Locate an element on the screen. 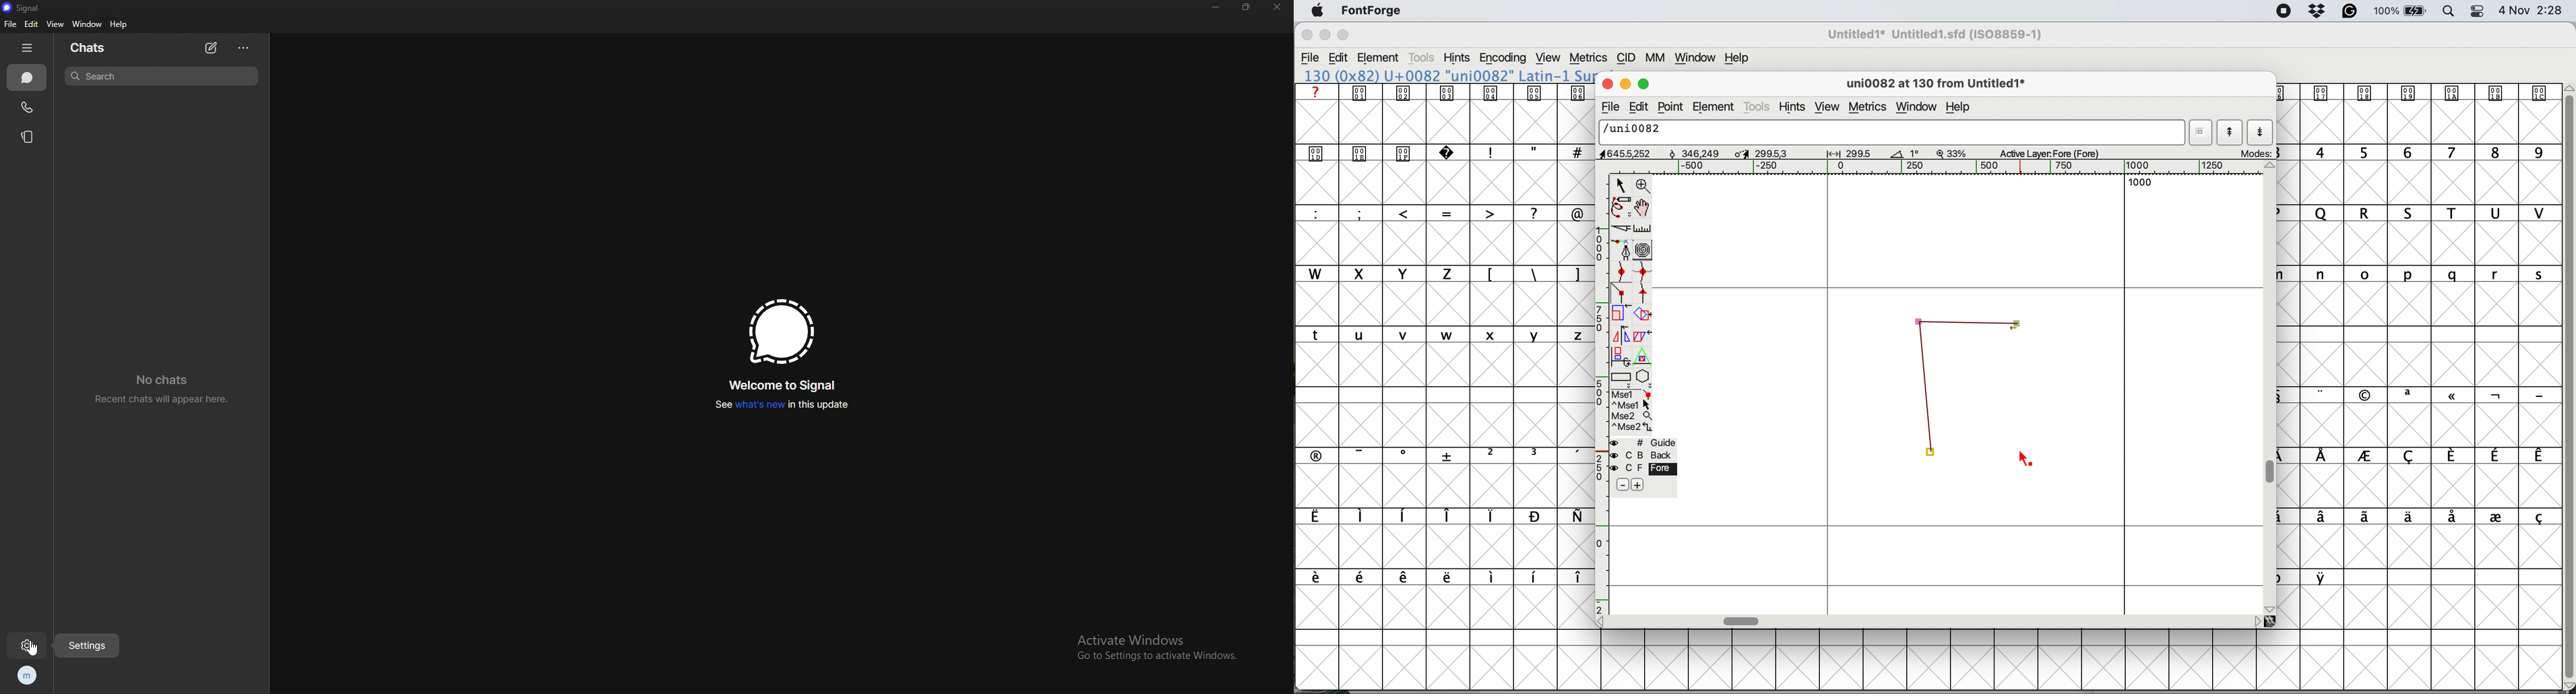 The height and width of the screenshot is (700, 2576). screen recorder is located at coordinates (2285, 12).